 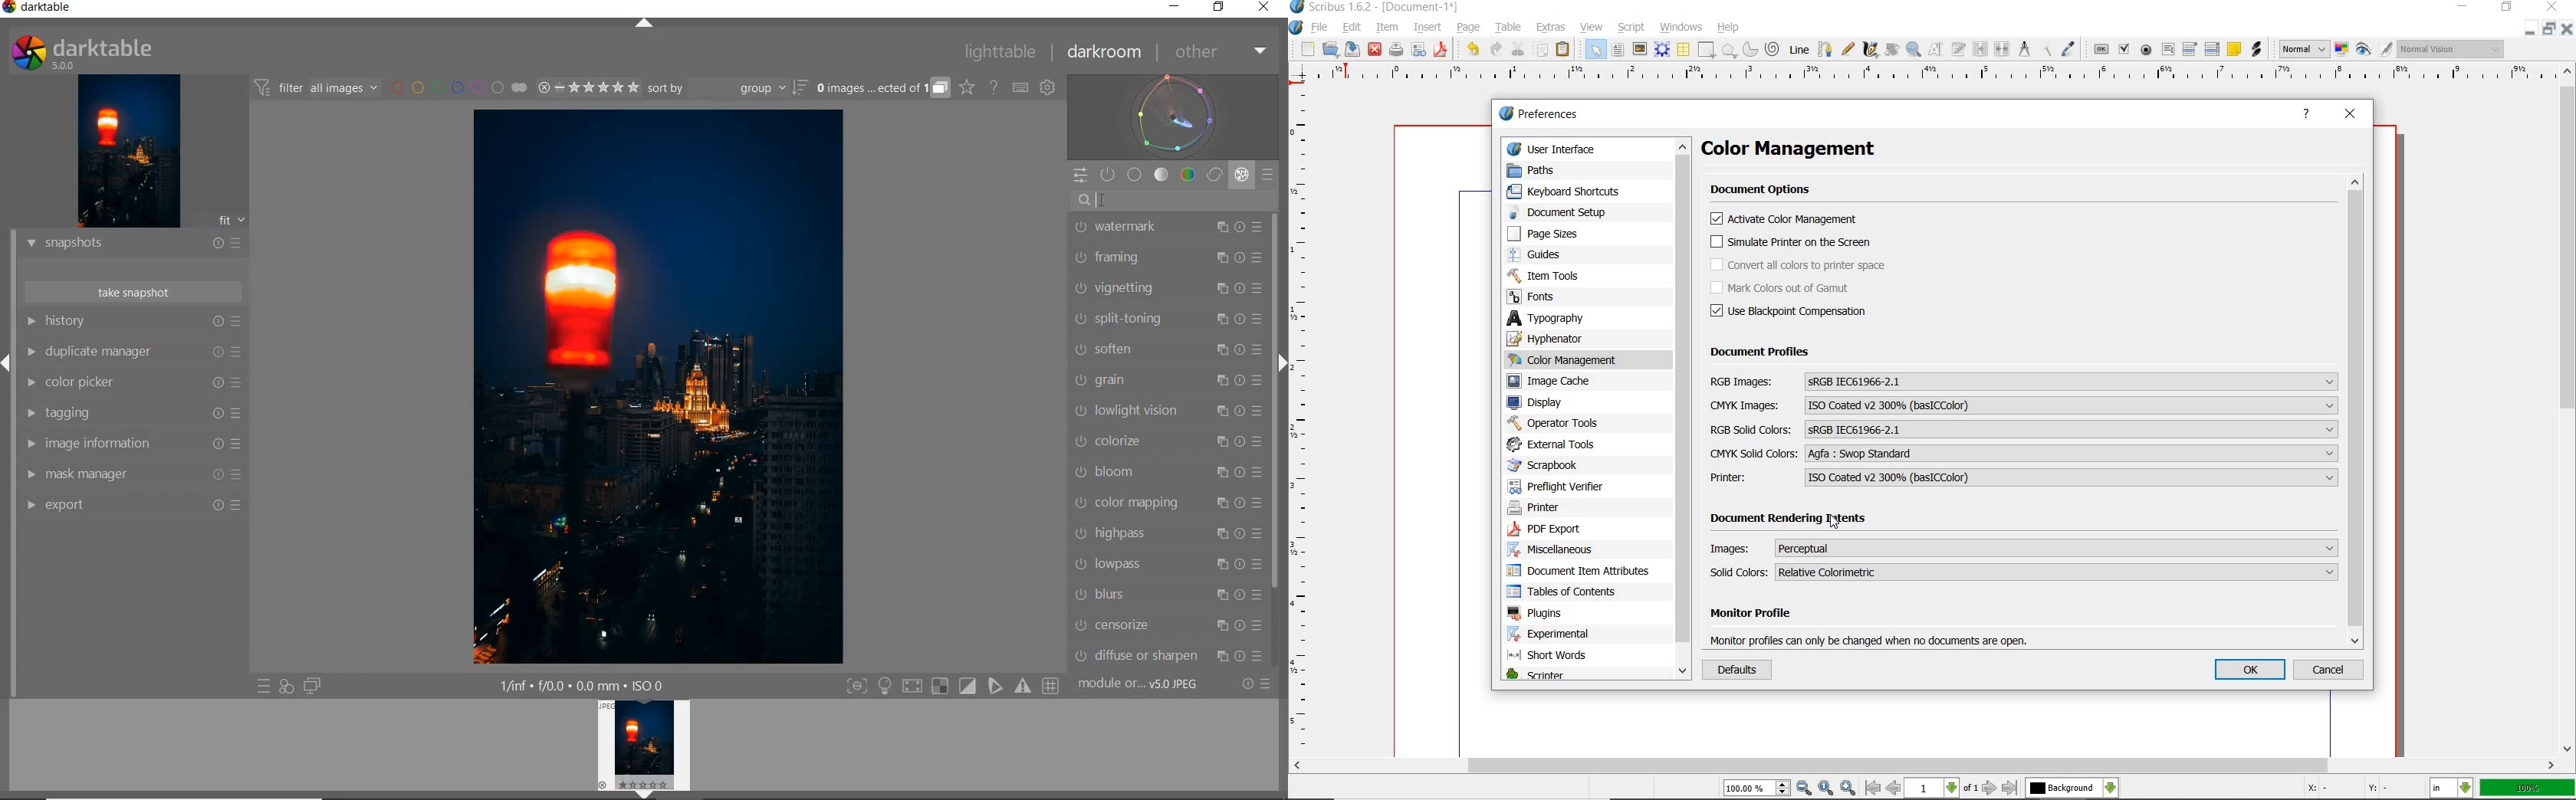 I want to click on measurements, so click(x=2025, y=50).